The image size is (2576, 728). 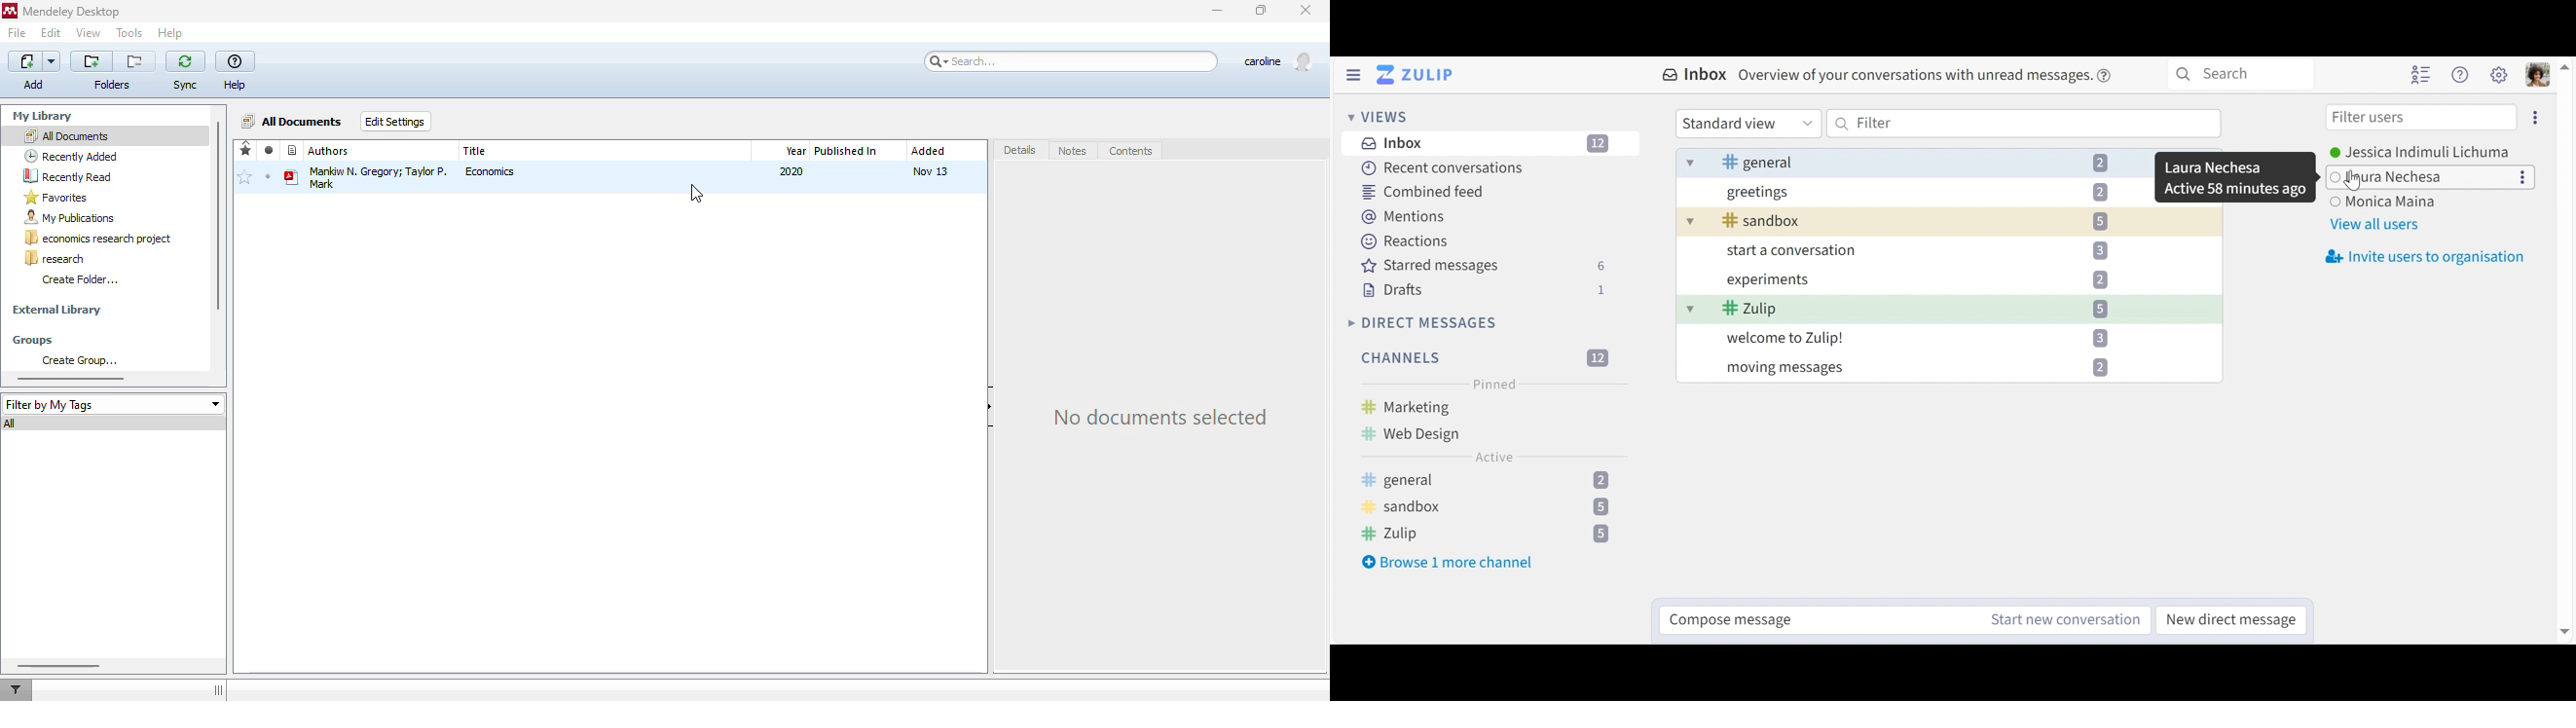 I want to click on Invite users to organisation, so click(x=2427, y=255).